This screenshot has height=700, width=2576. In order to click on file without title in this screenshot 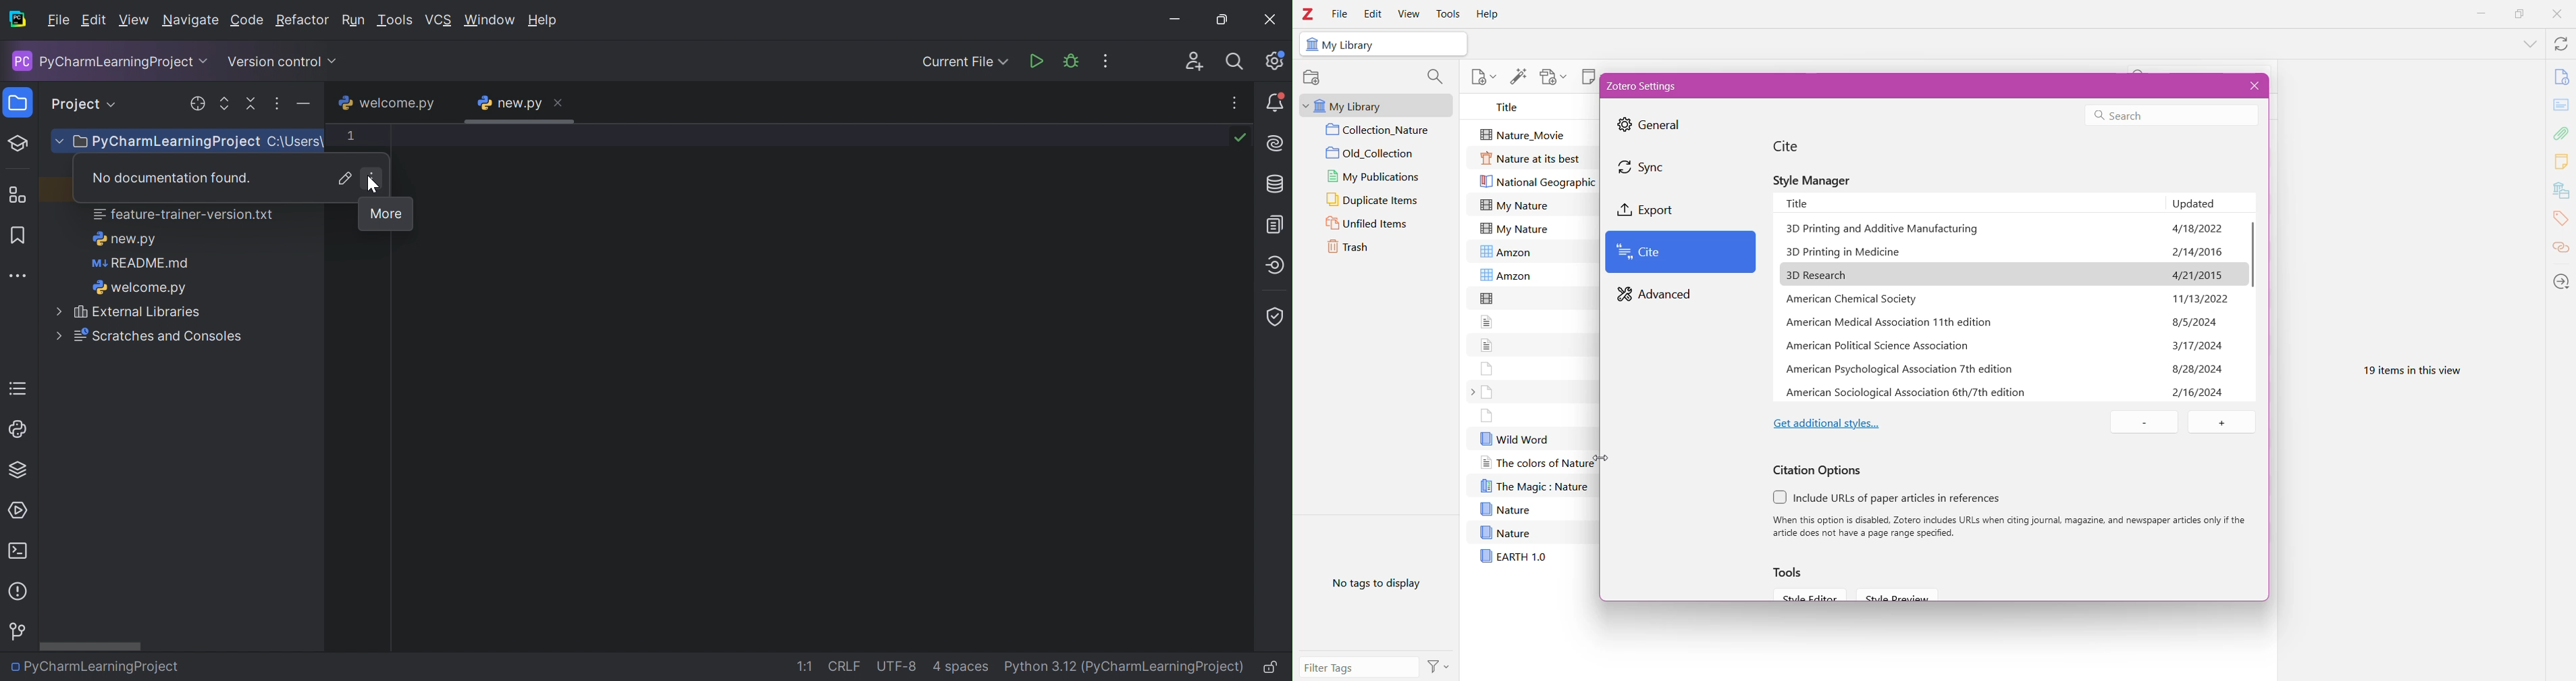, I will do `click(1488, 392)`.